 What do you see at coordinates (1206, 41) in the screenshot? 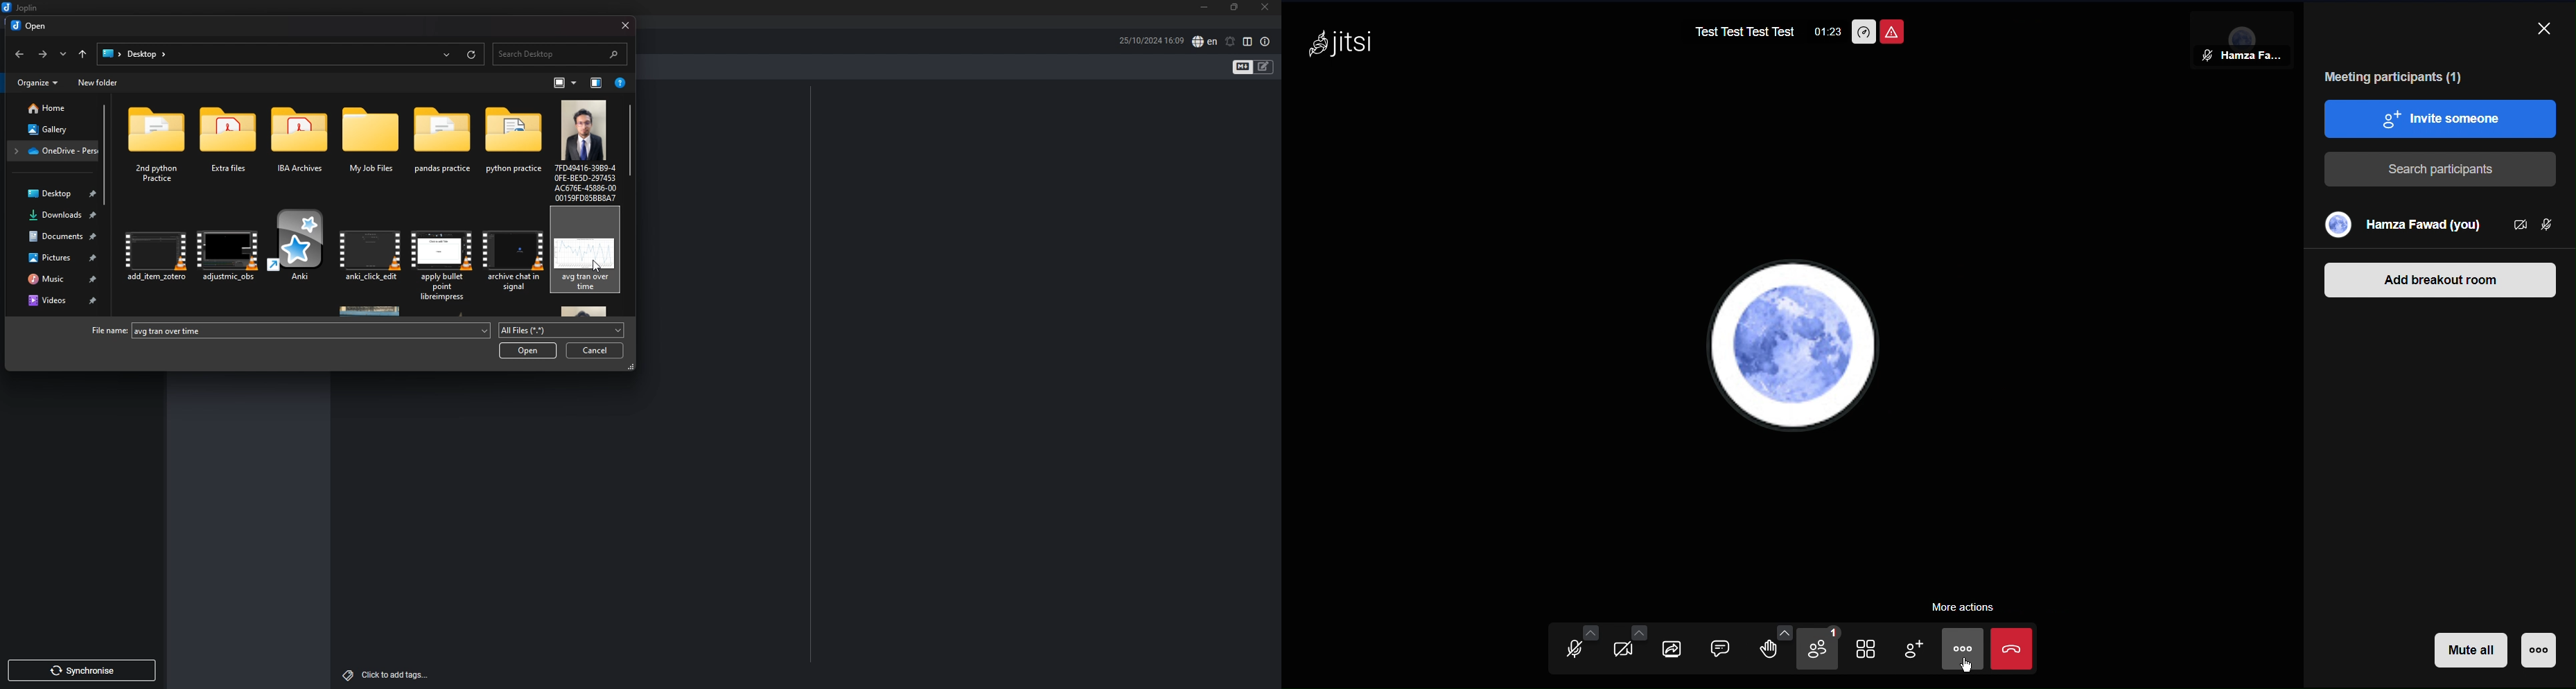
I see `spell check` at bounding box center [1206, 41].